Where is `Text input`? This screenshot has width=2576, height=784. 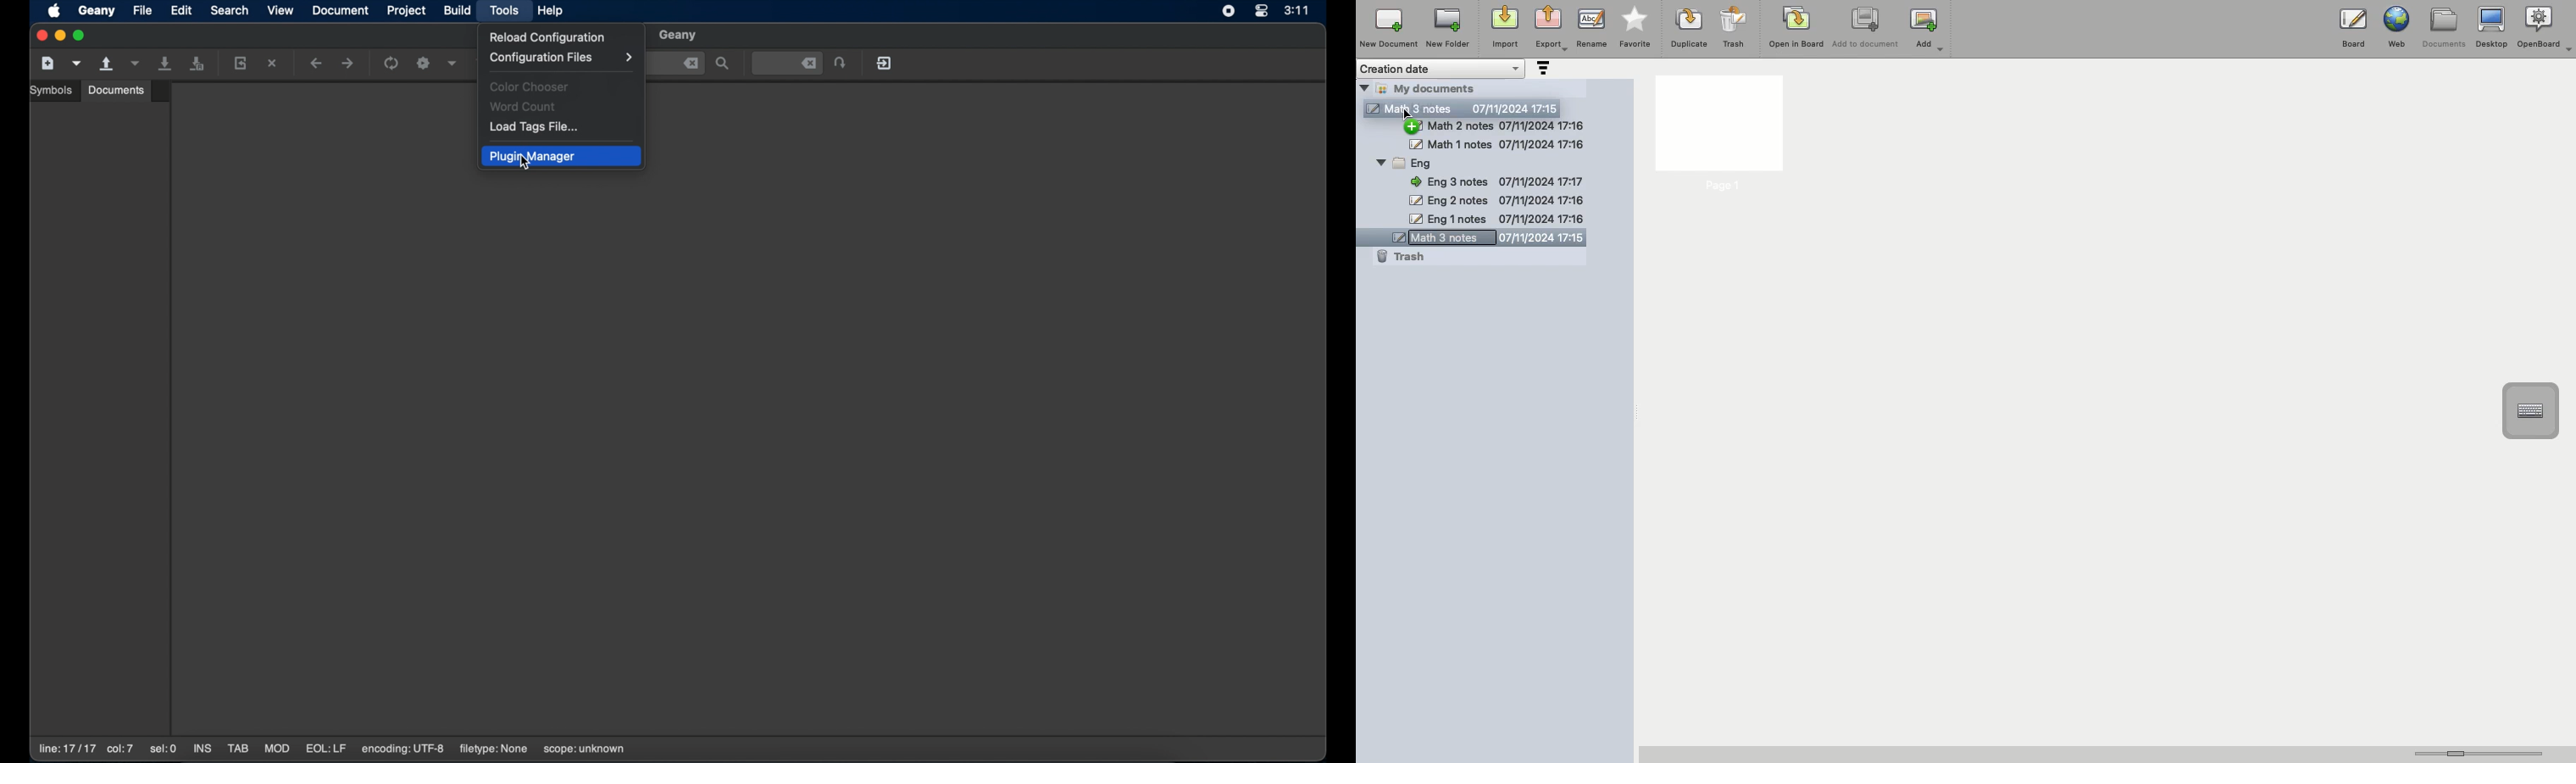
Text input is located at coordinates (2529, 411).